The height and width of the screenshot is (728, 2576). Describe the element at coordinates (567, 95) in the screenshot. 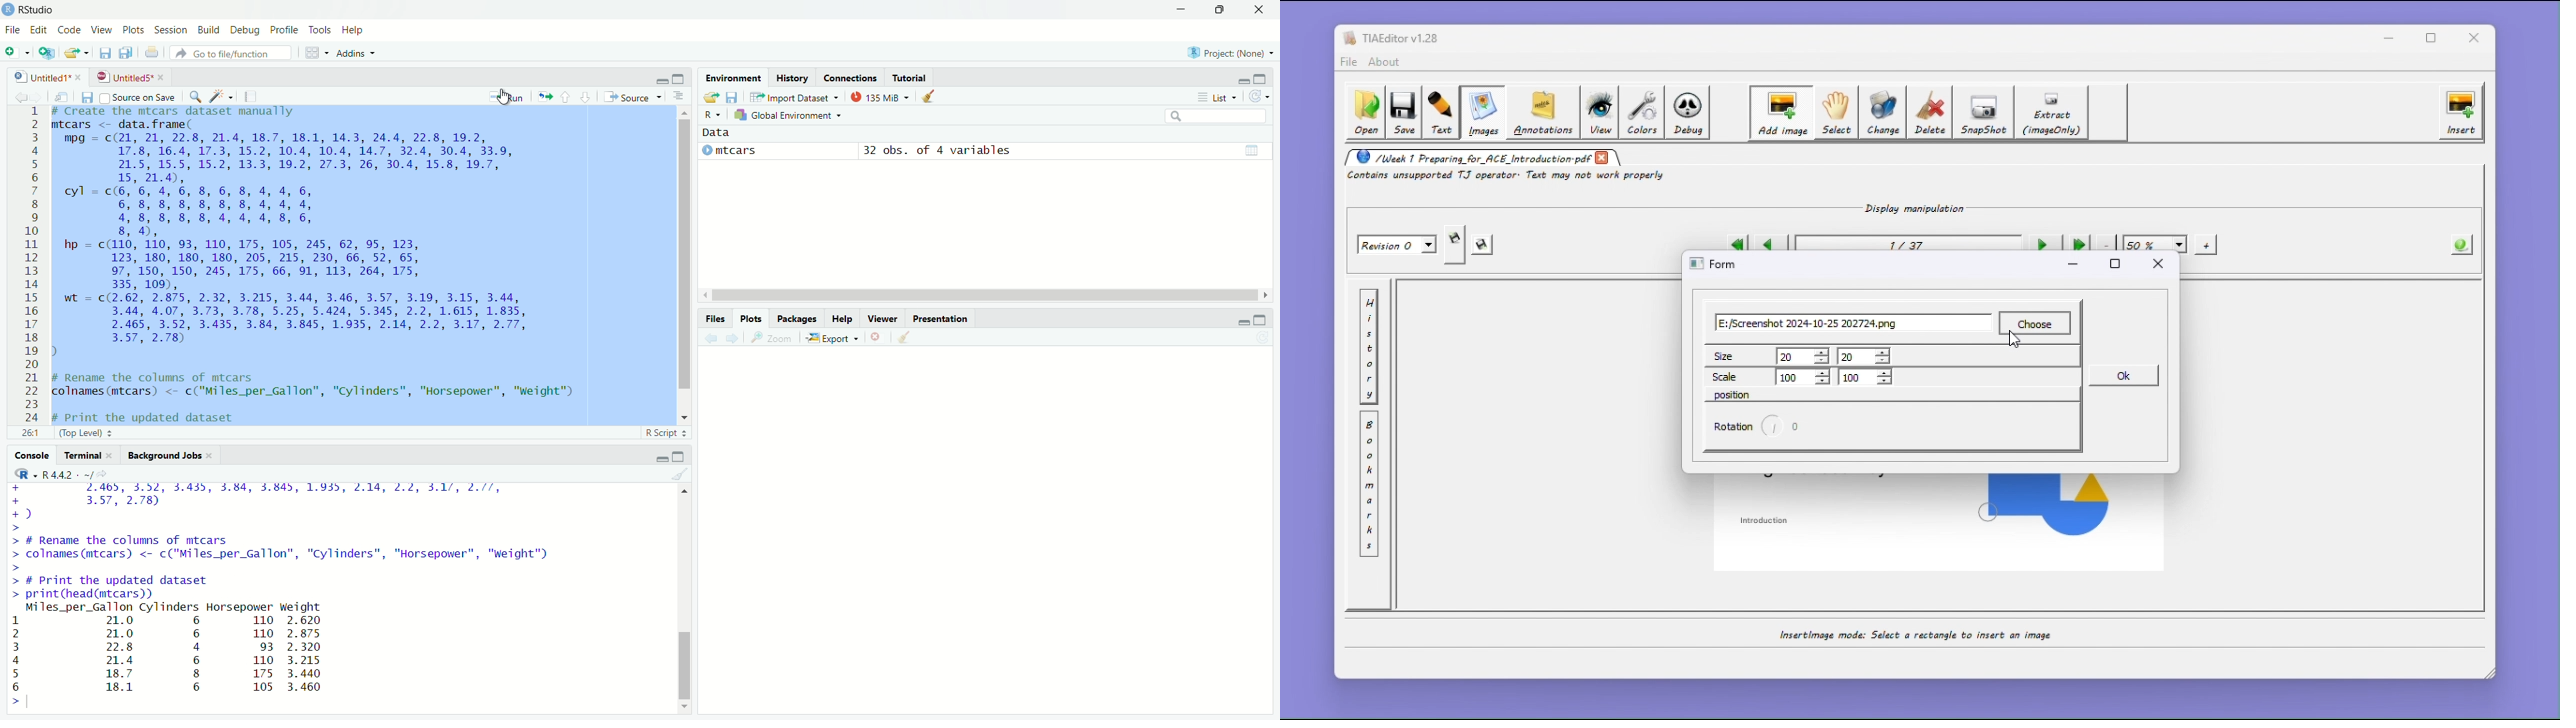

I see `upward` at that location.